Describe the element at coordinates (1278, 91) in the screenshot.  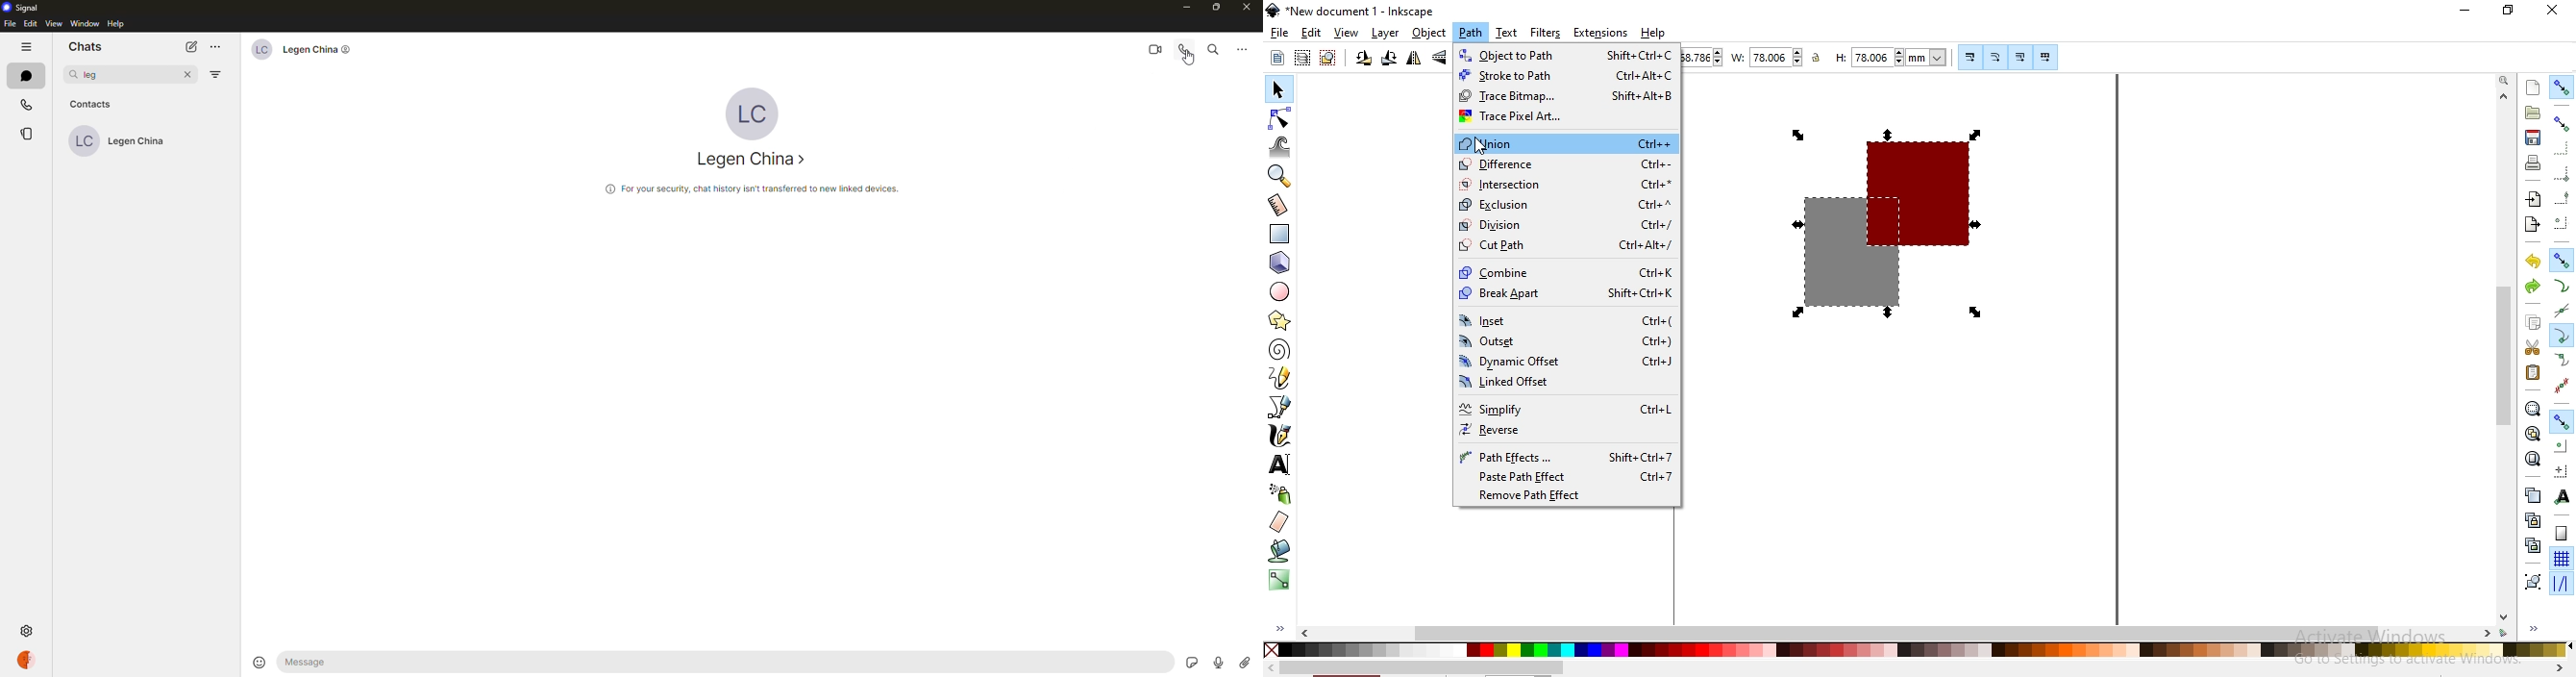
I see `select and transform objects` at that location.